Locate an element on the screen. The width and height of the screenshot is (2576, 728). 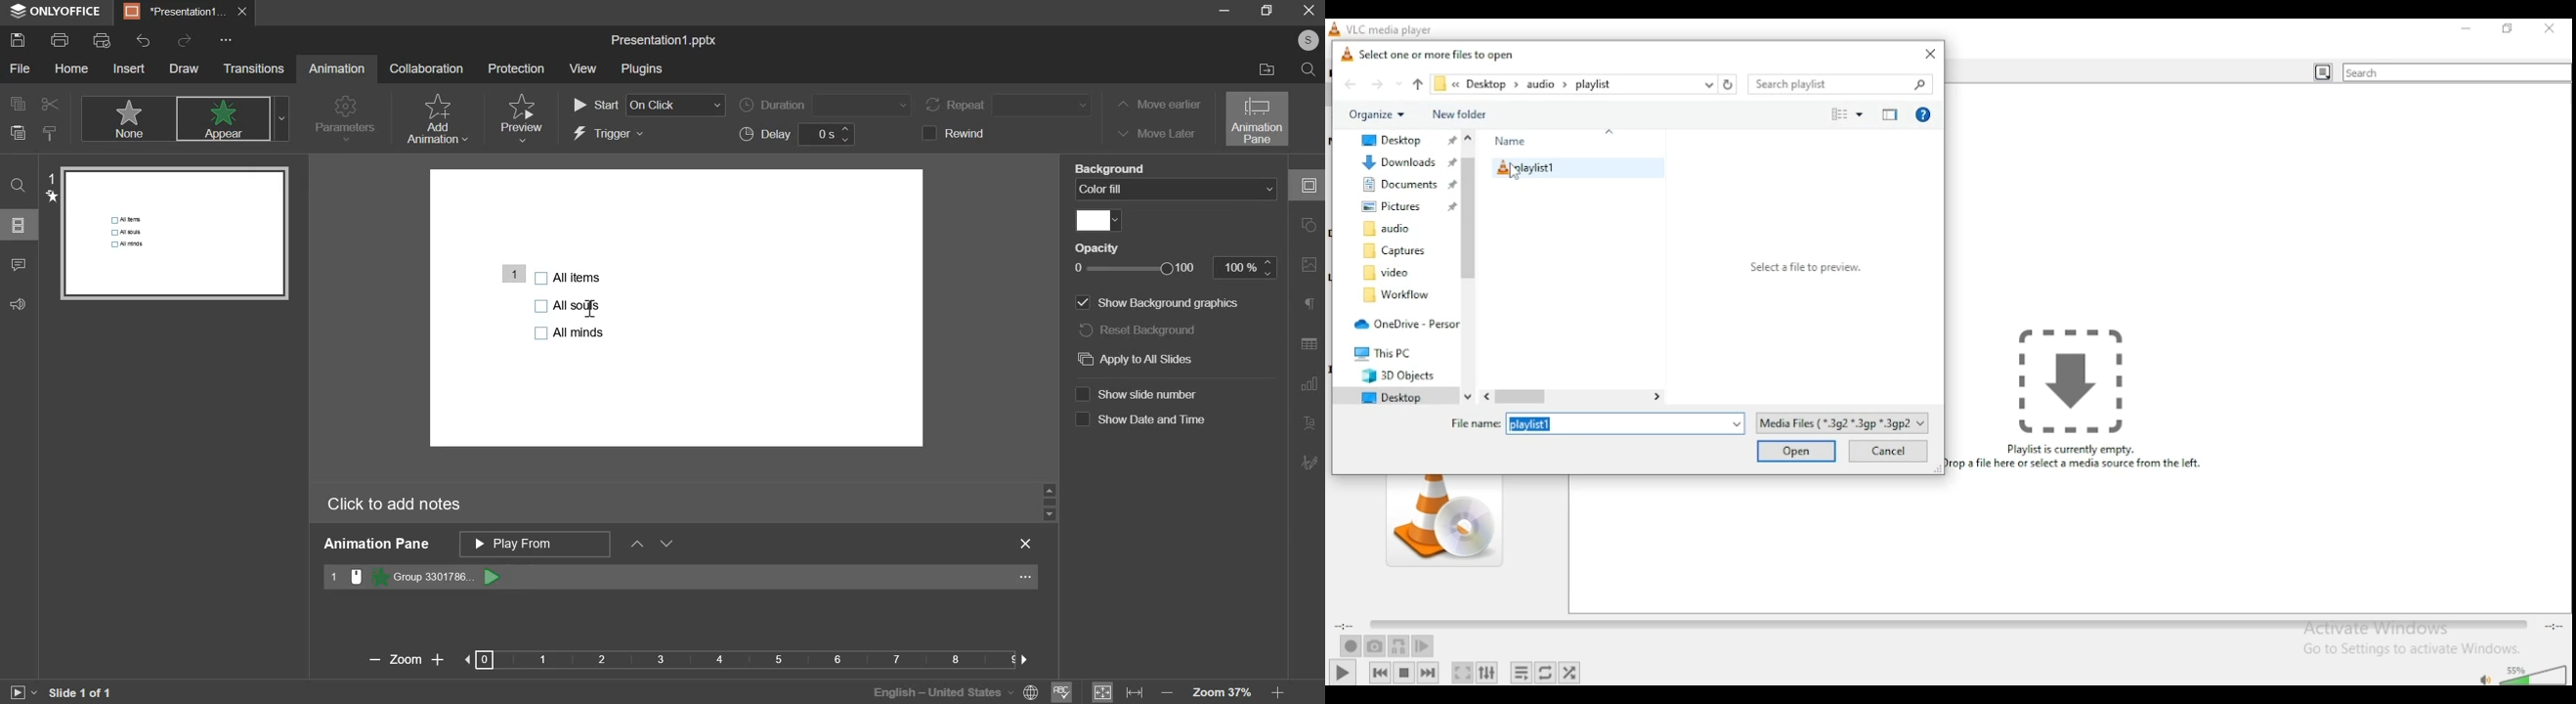
Cursor is located at coordinates (590, 308).